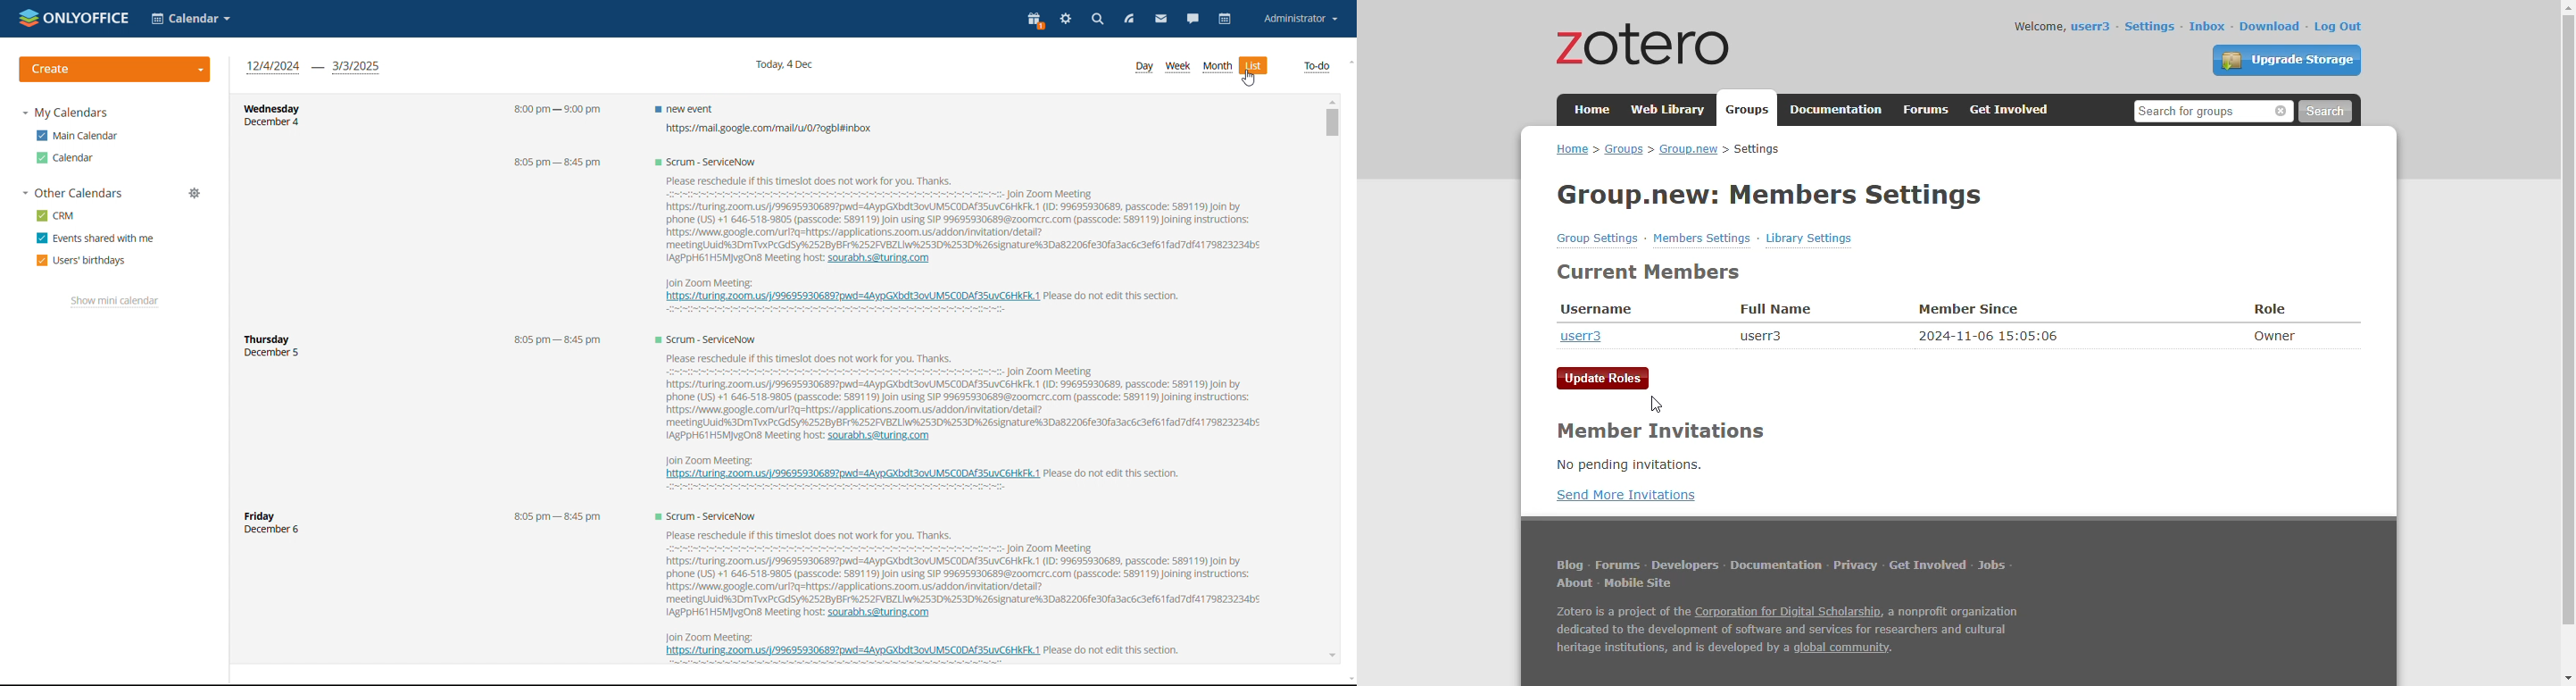 The width and height of the screenshot is (2576, 700). What do you see at coordinates (1990, 335) in the screenshot?
I see `2024-11-06 15:05:06` at bounding box center [1990, 335].